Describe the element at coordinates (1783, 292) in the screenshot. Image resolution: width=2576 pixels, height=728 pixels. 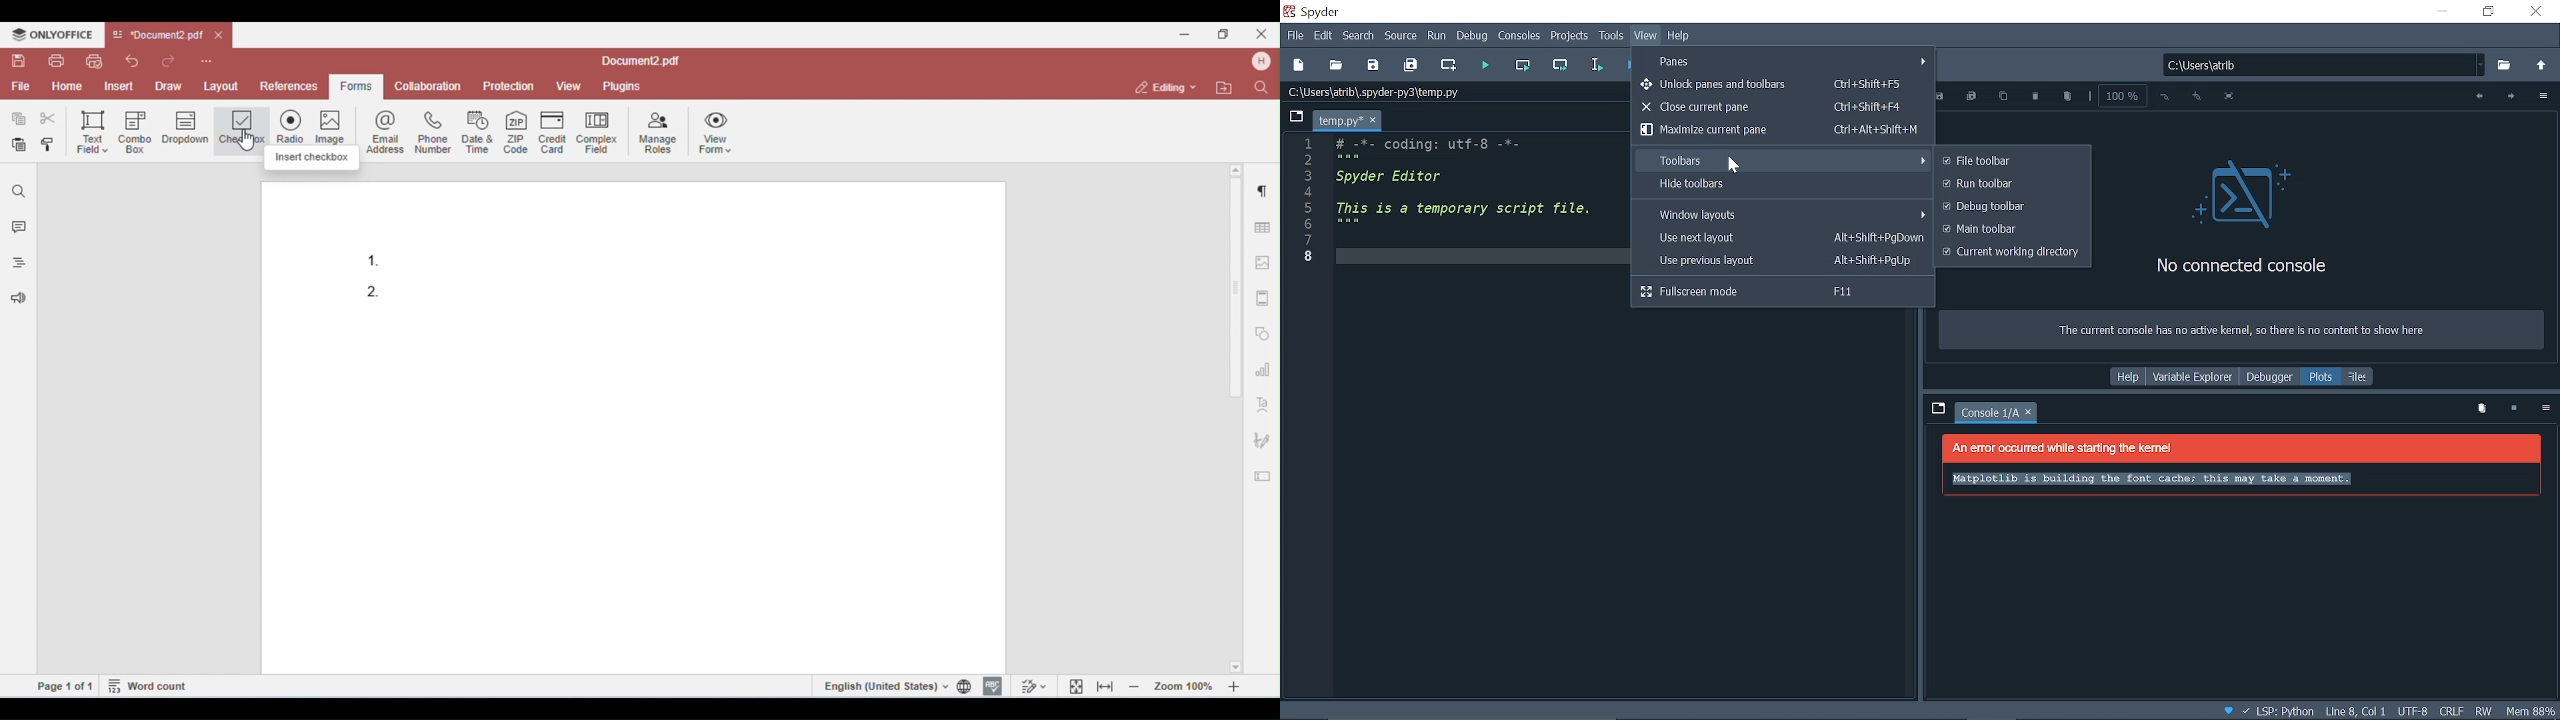
I see `Fullscreen mode` at that location.